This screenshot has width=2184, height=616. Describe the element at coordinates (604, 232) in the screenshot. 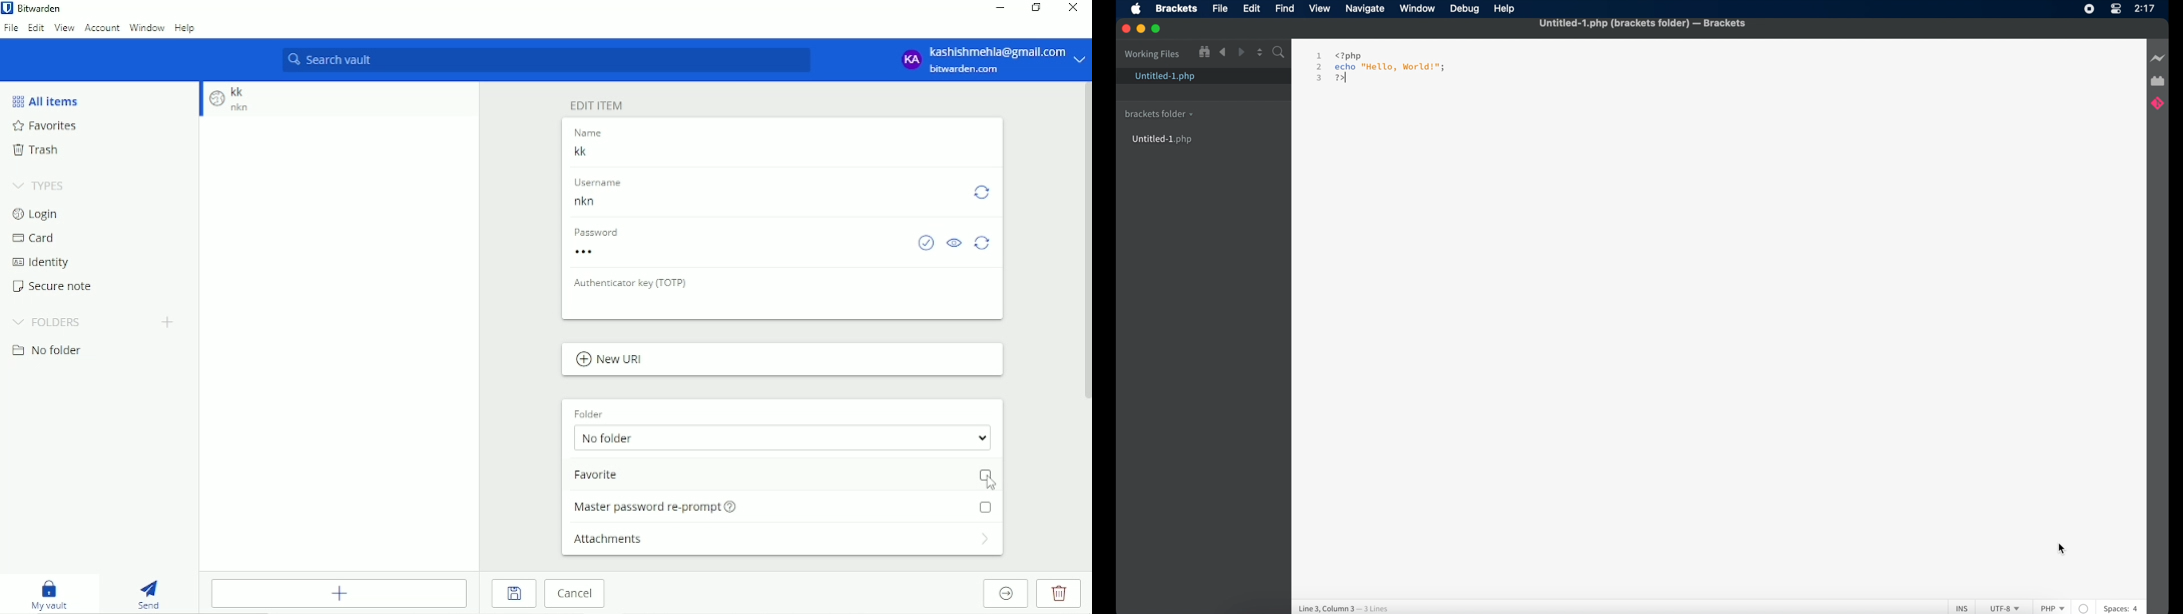

I see `password label` at that location.